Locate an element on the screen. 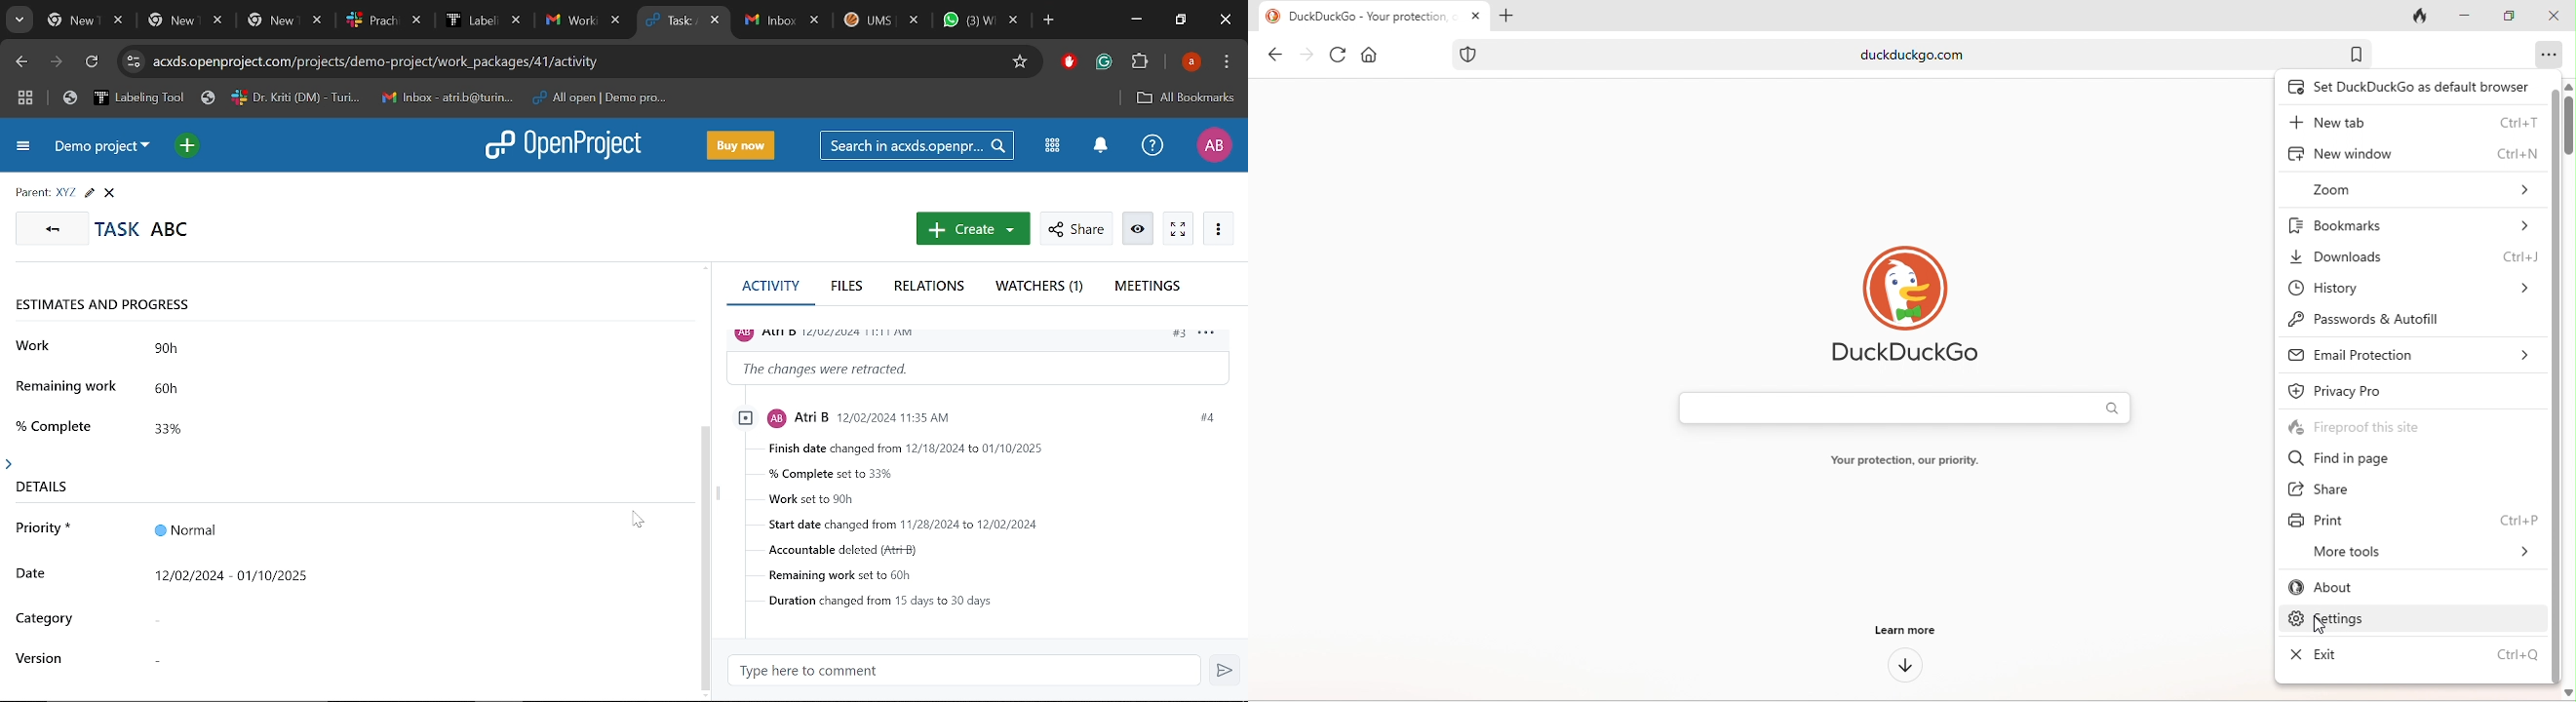 The image size is (2576, 728). % complete is located at coordinates (58, 424).